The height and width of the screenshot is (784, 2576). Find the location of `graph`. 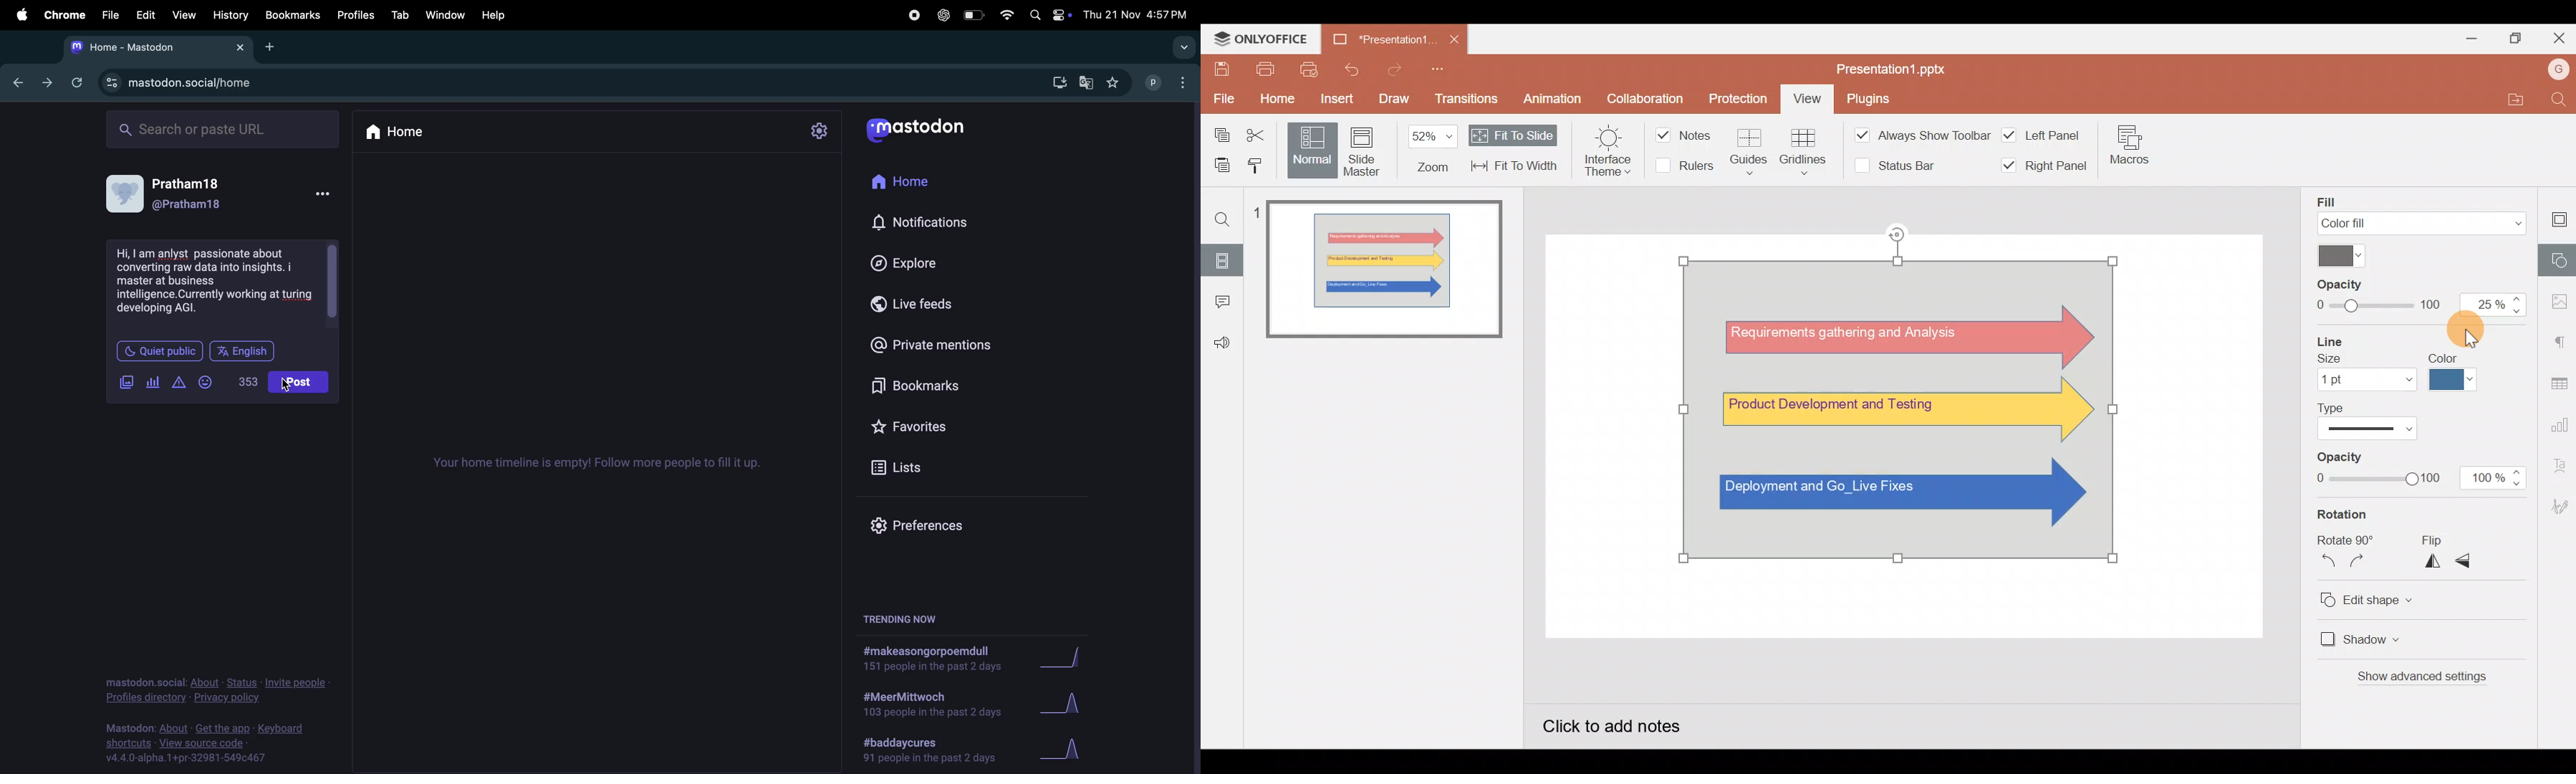

graph is located at coordinates (1065, 749).